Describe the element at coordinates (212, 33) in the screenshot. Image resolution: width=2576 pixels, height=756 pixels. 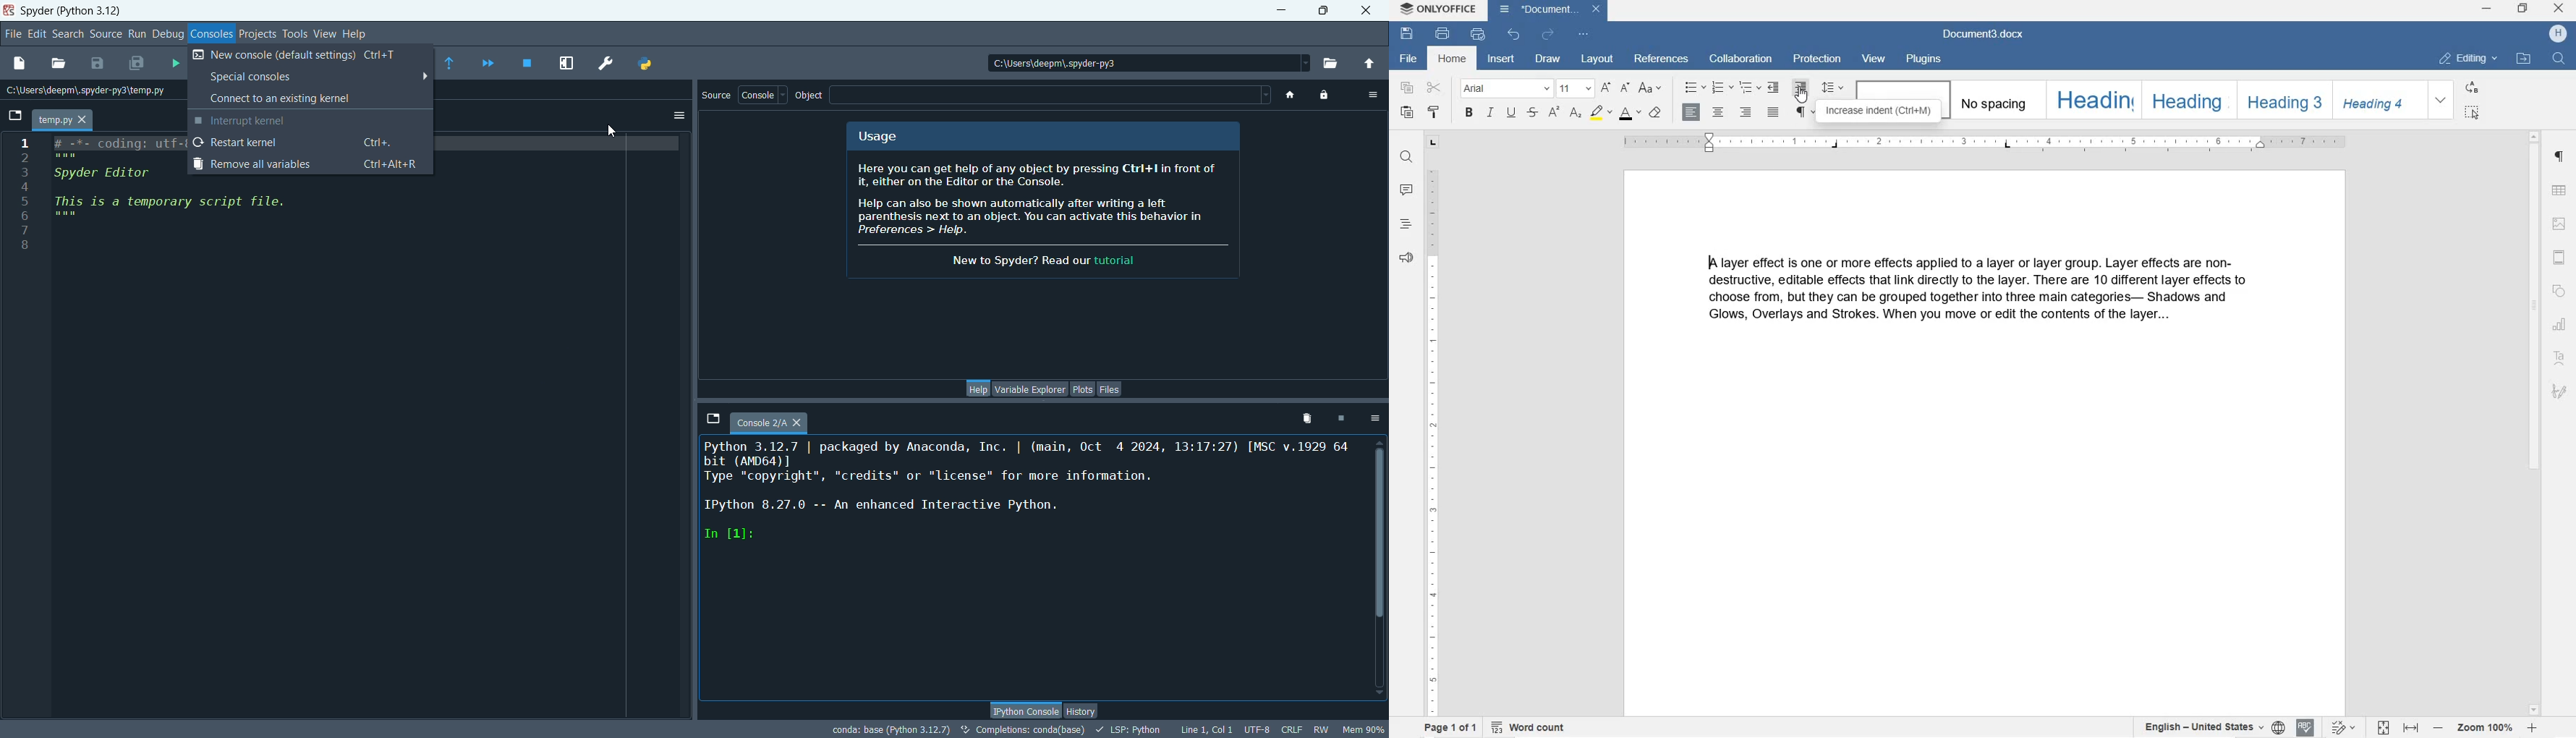
I see `consoles` at that location.